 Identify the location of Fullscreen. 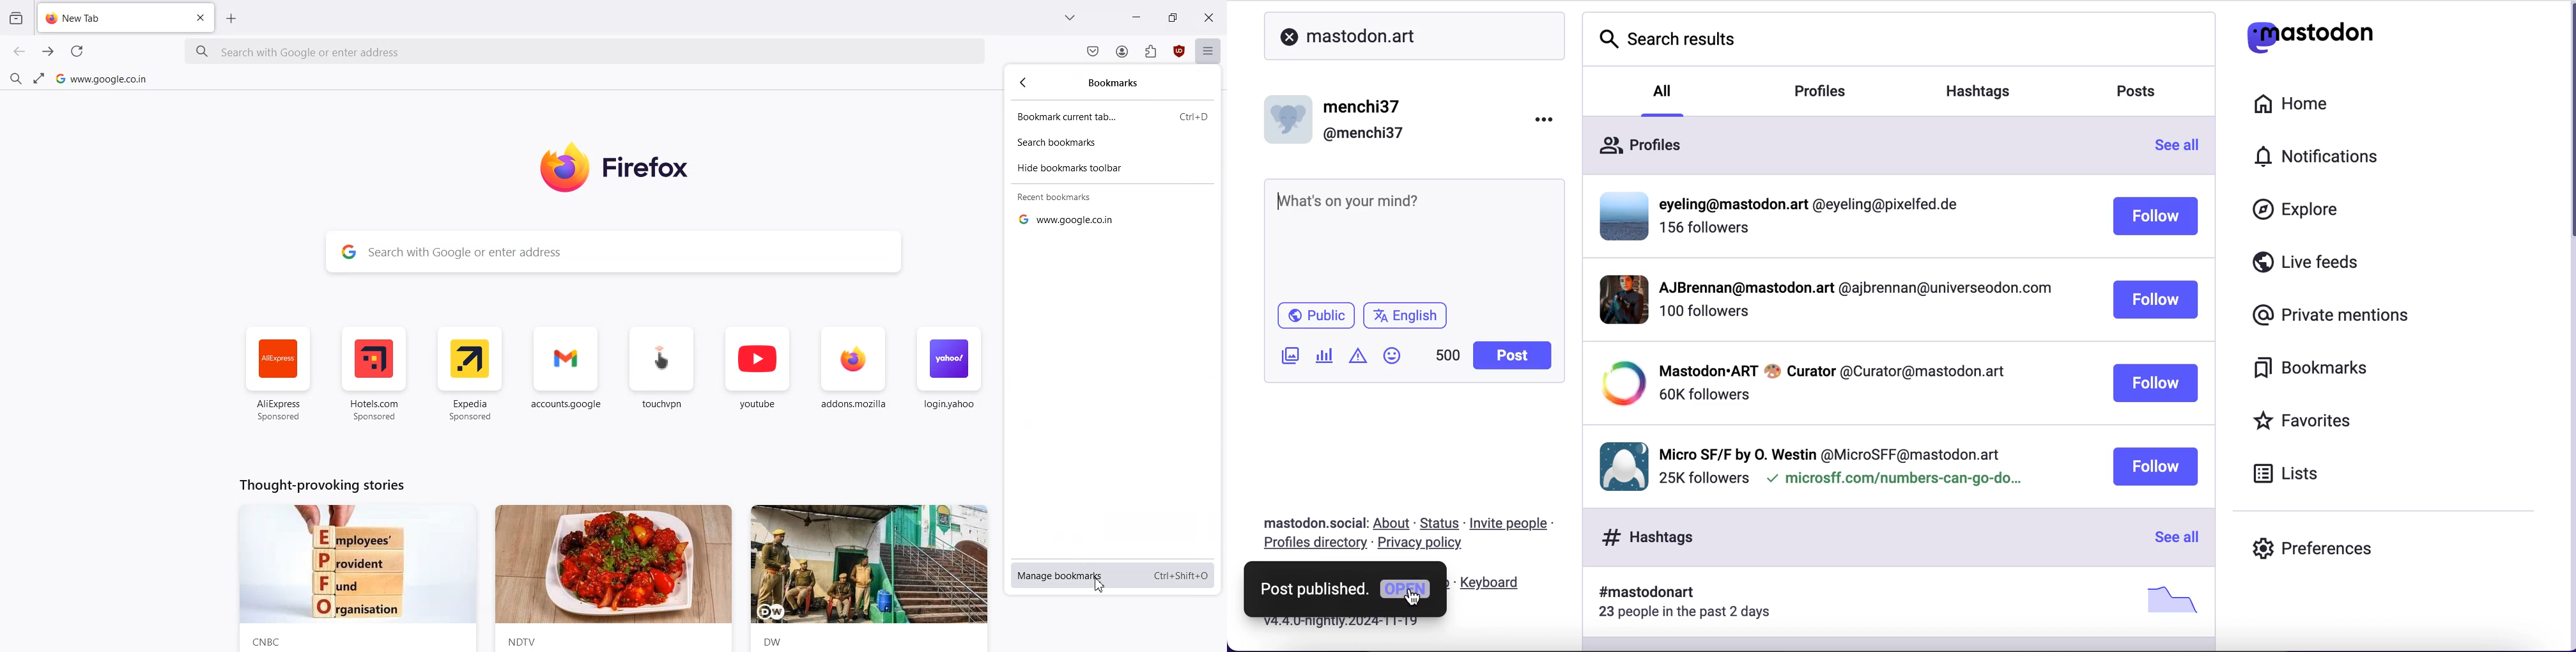
(39, 77).